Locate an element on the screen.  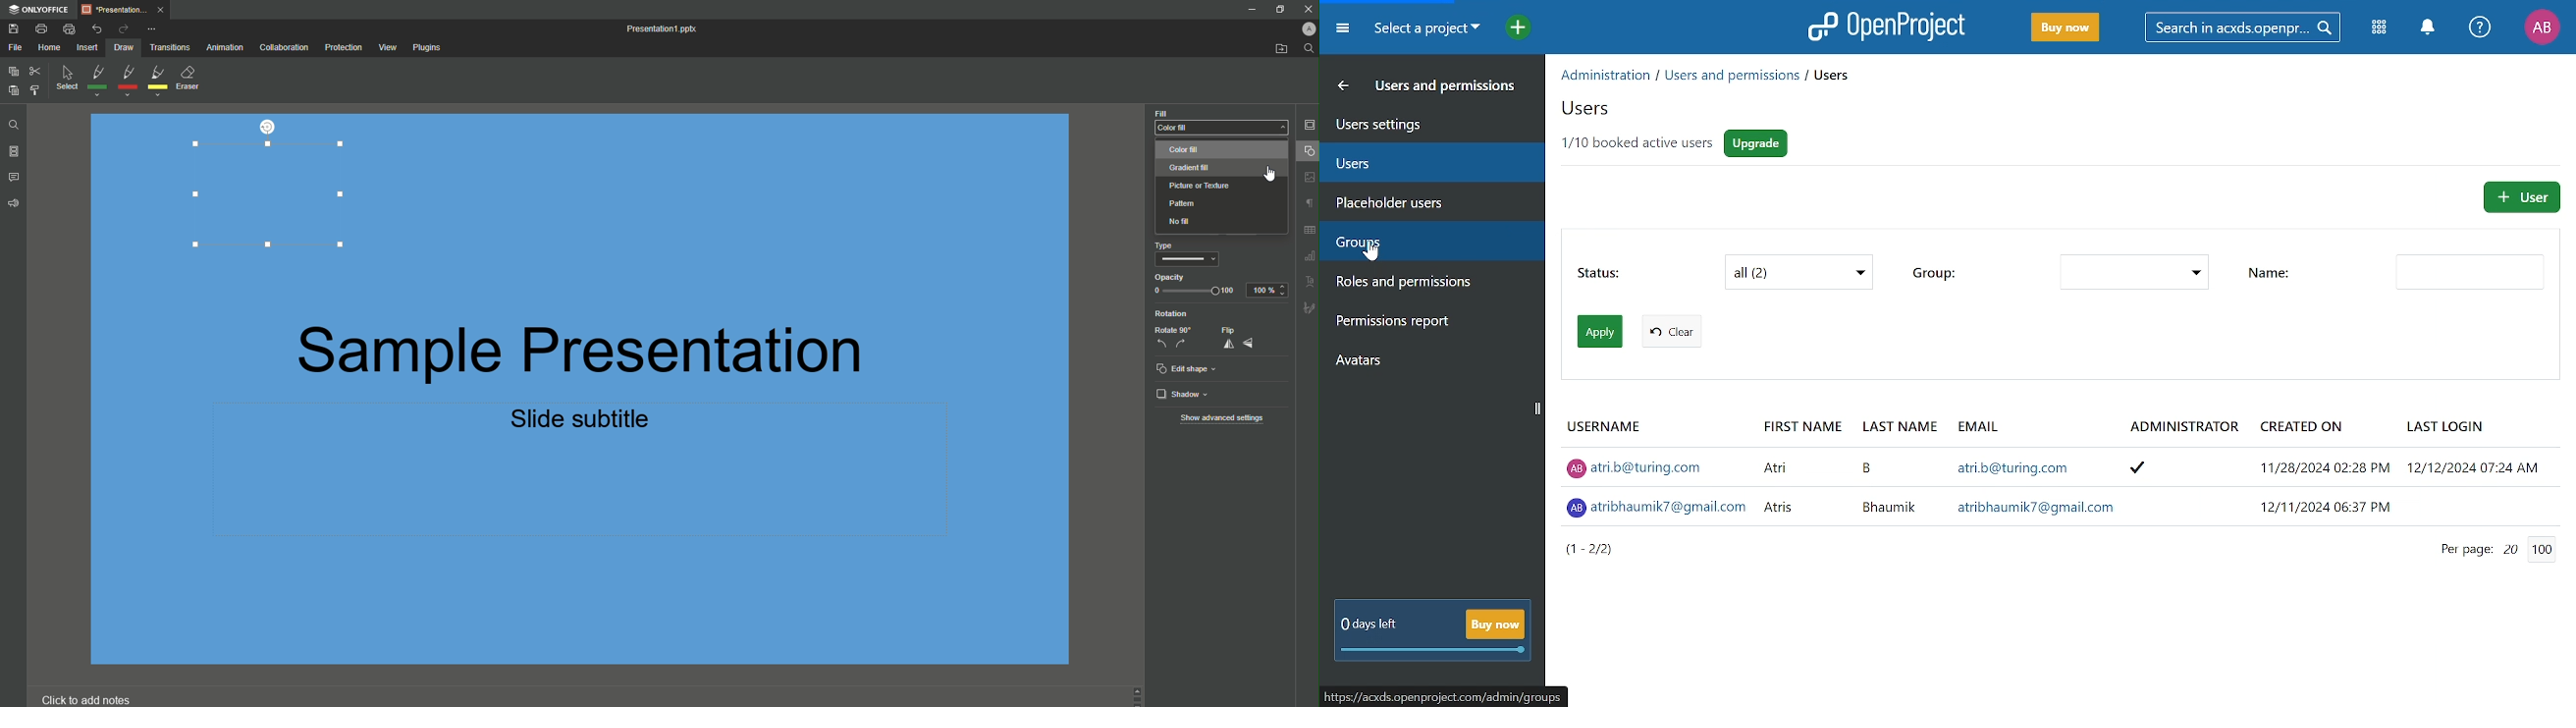
Draw is located at coordinates (123, 49).